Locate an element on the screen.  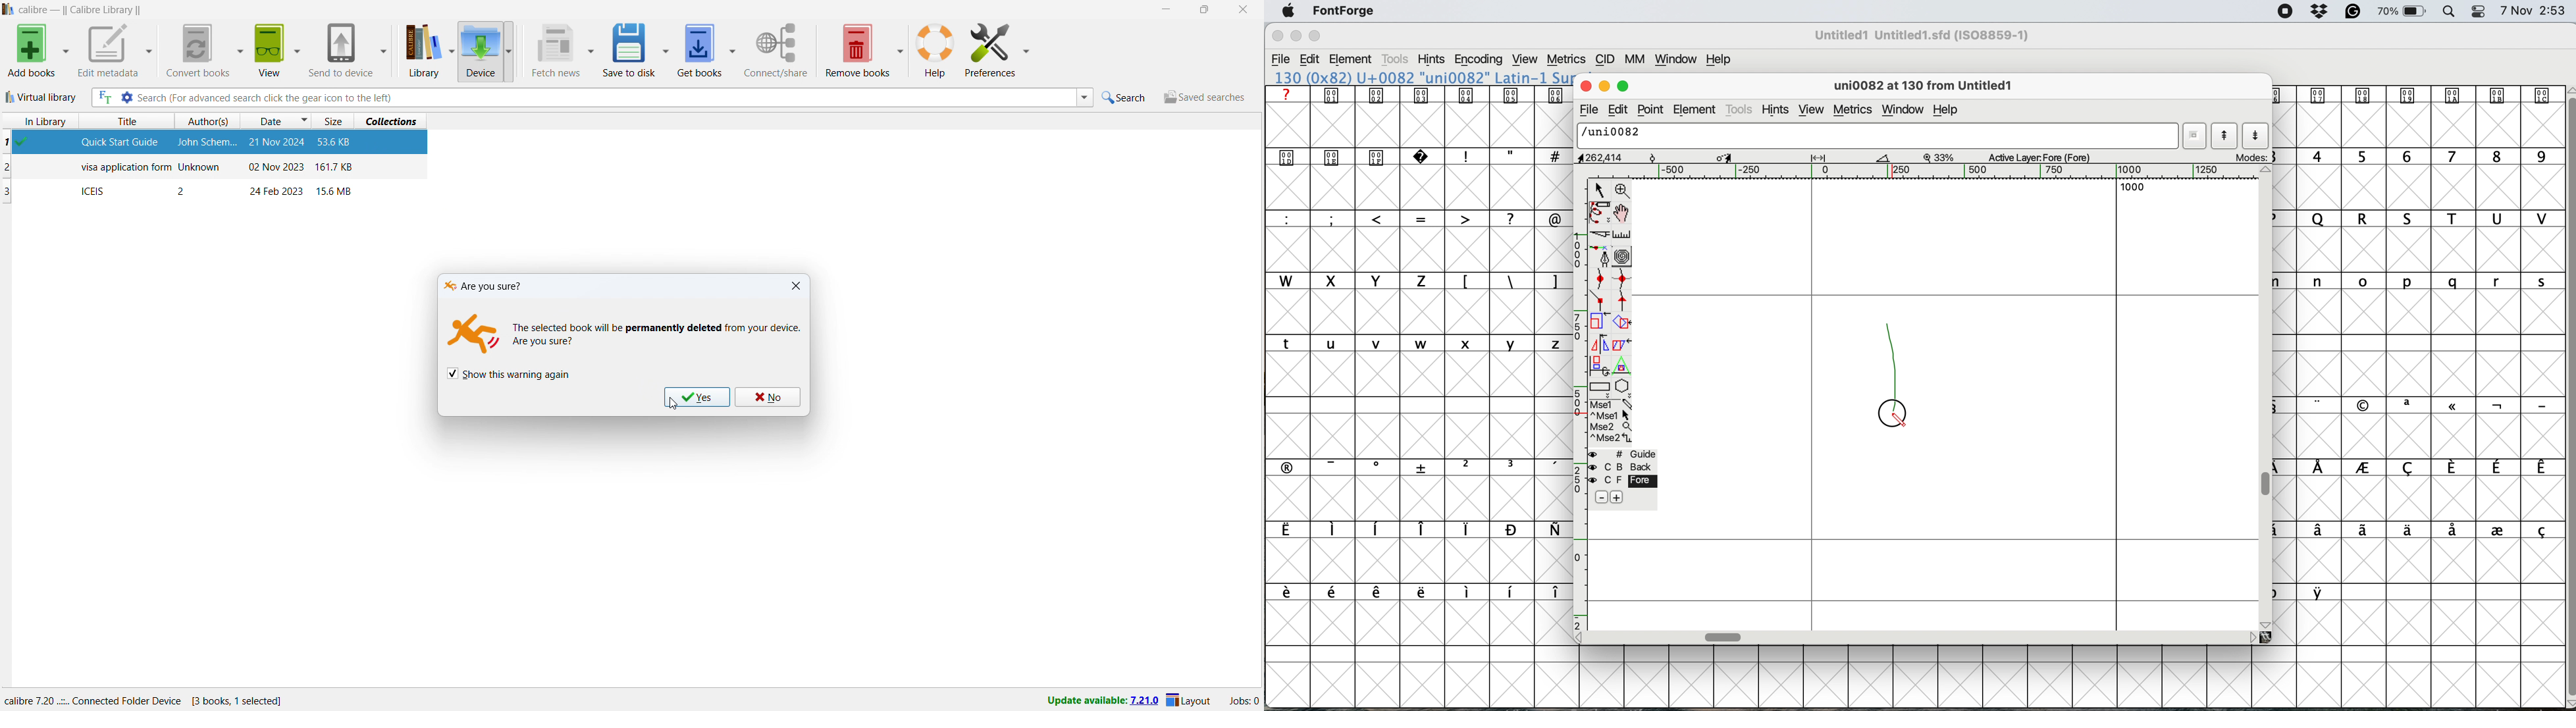
special characters is located at coordinates (2418, 469).